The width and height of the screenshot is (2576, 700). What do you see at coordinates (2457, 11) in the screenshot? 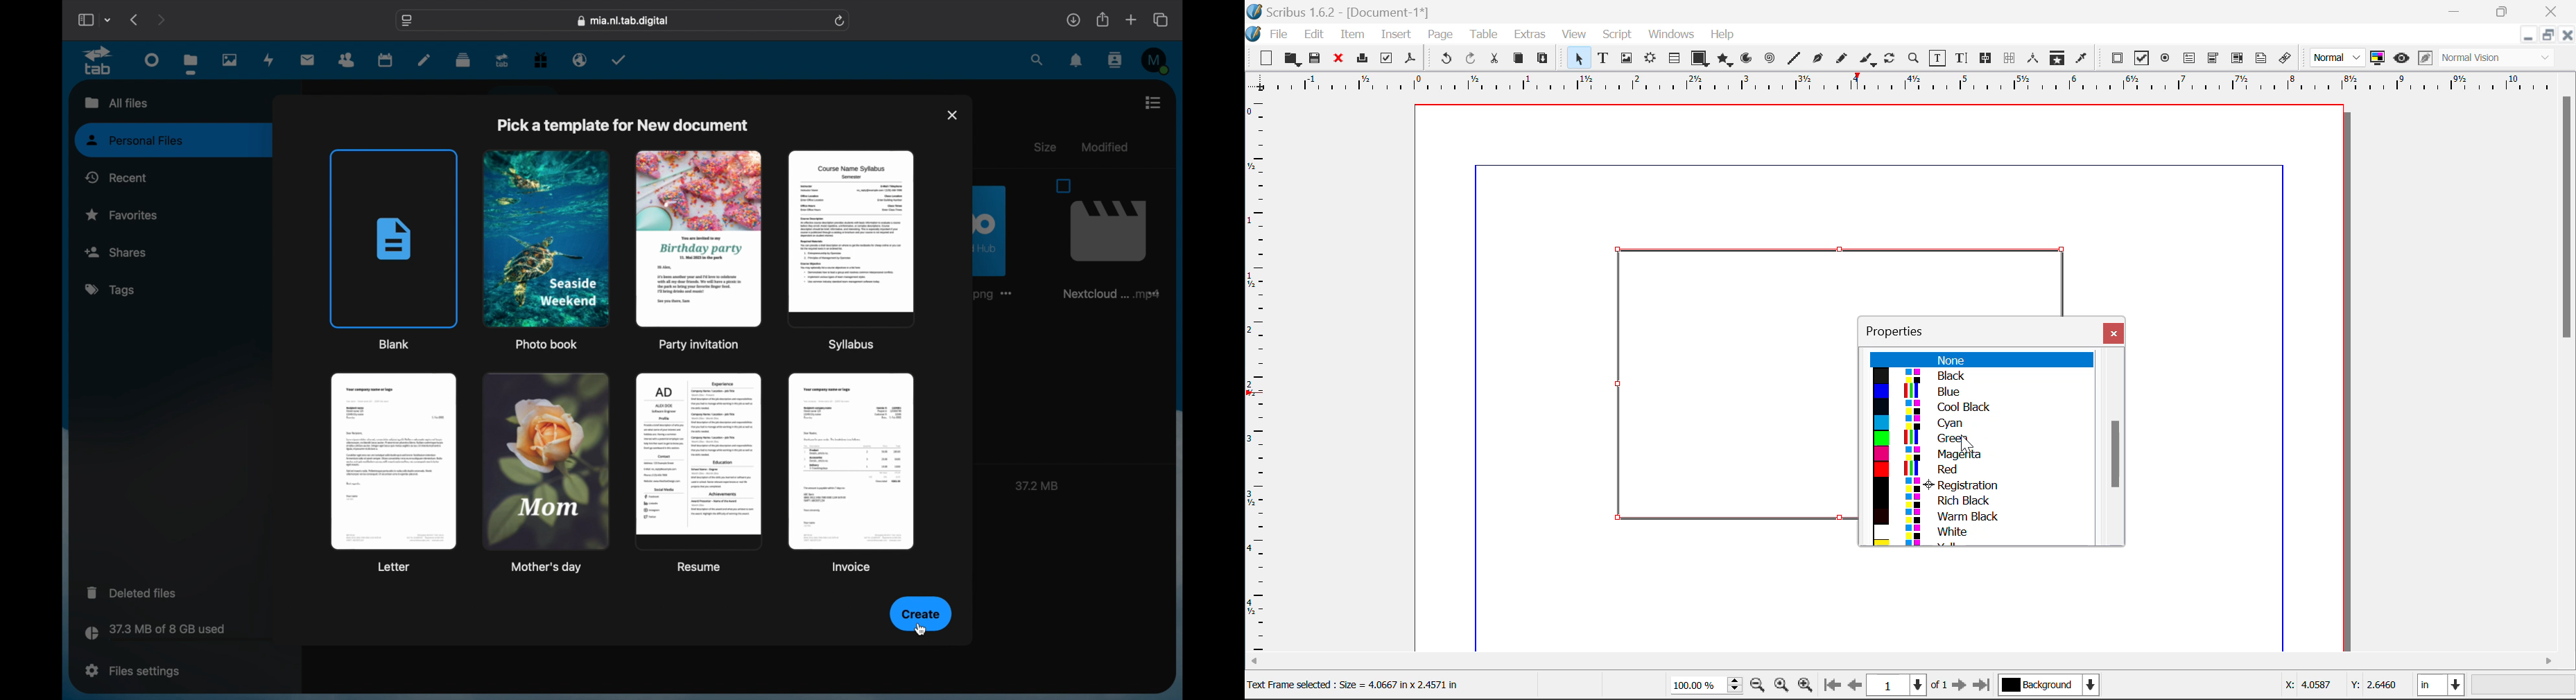
I see `Restore Down` at bounding box center [2457, 11].